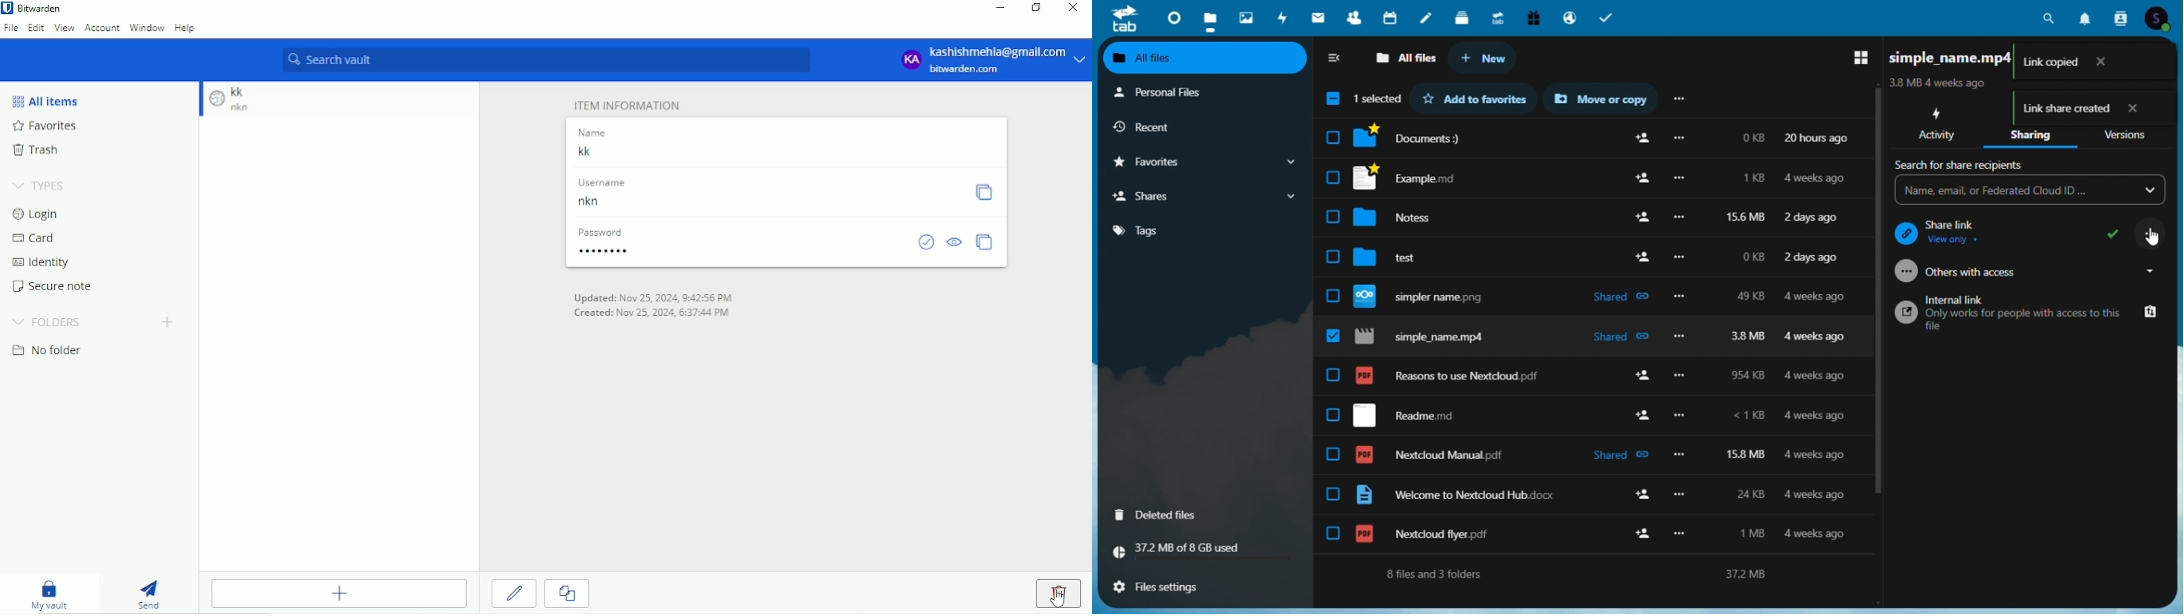  Describe the element at coordinates (2052, 16) in the screenshot. I see `Search` at that location.